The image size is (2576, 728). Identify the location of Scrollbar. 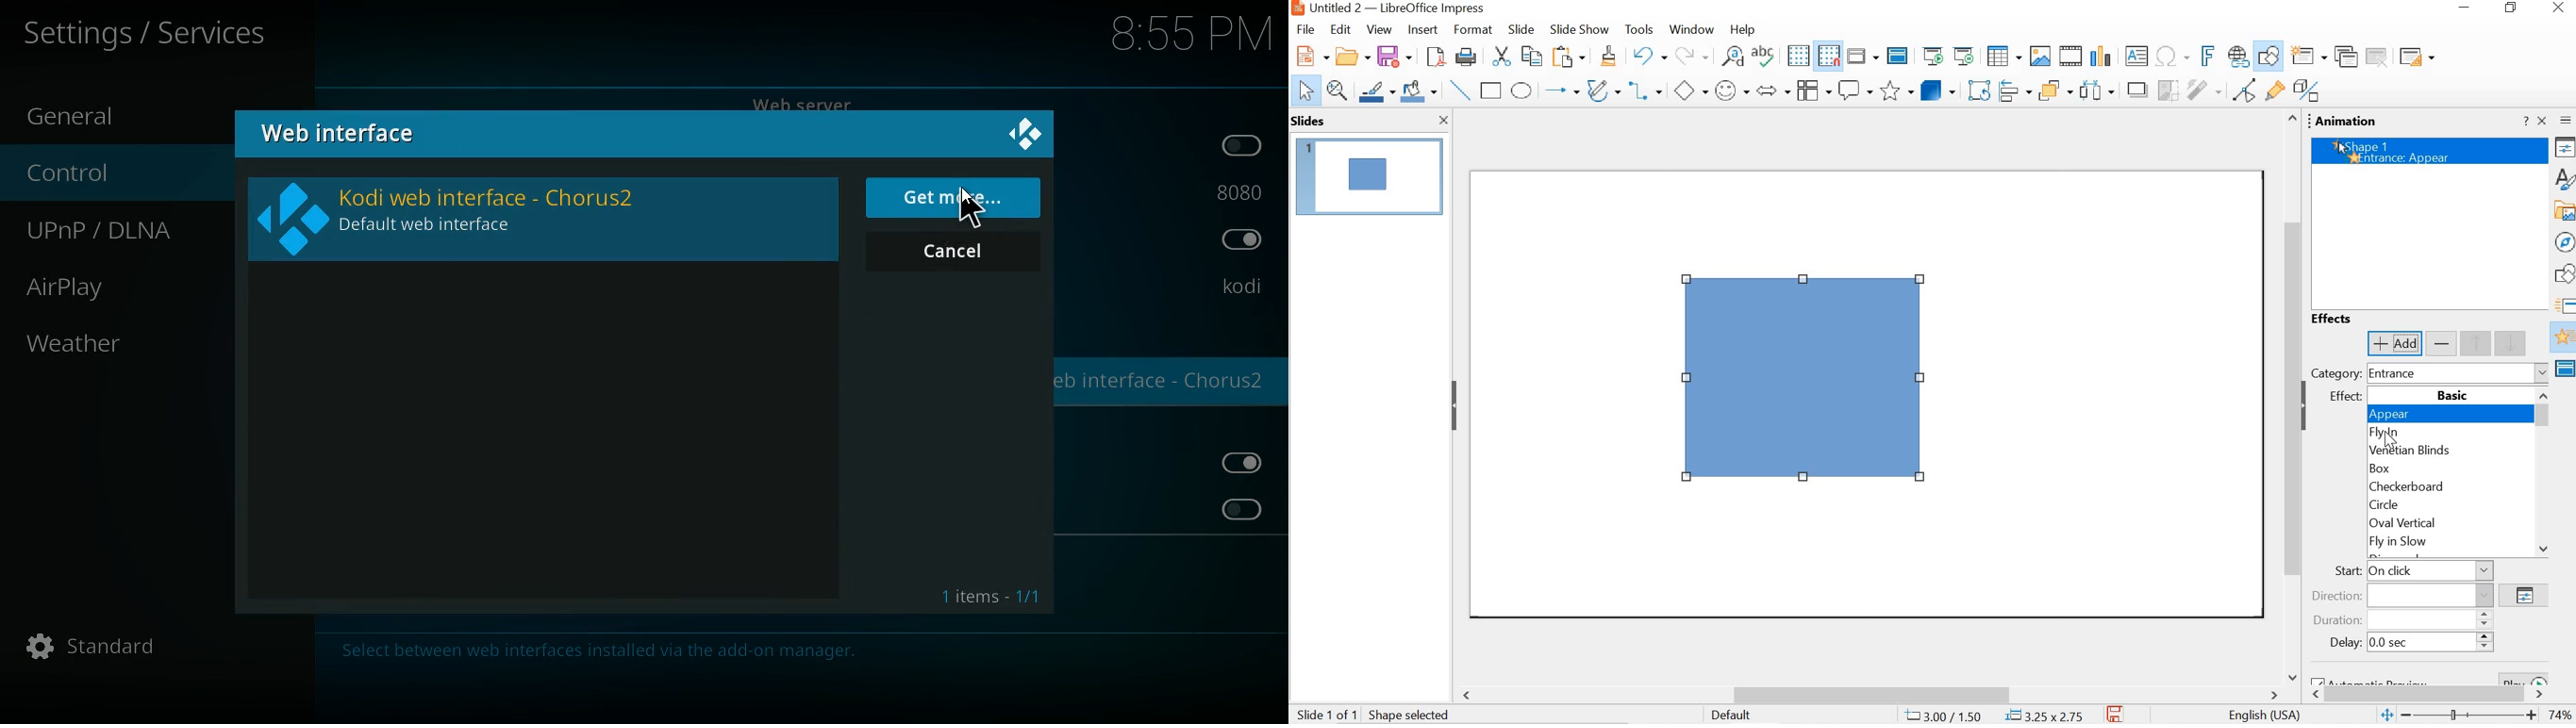
(2546, 417).